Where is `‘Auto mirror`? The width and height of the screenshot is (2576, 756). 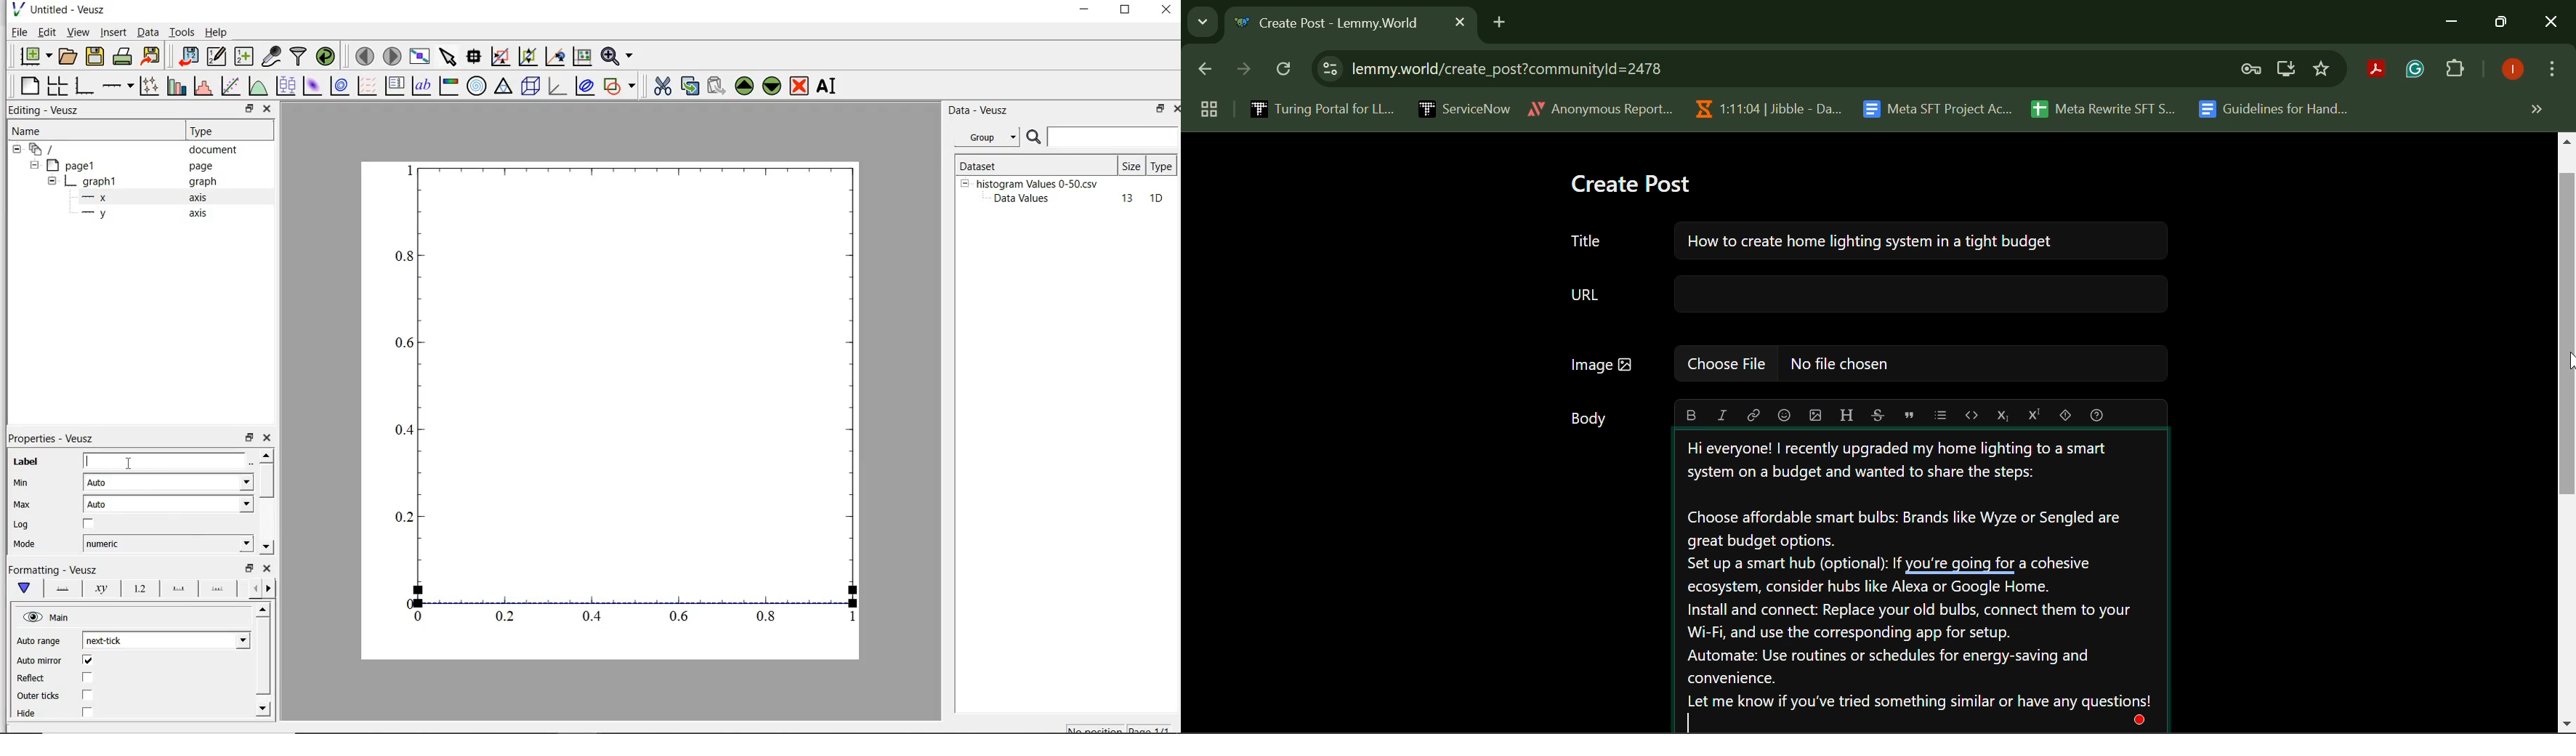
‘Auto mirror is located at coordinates (39, 659).